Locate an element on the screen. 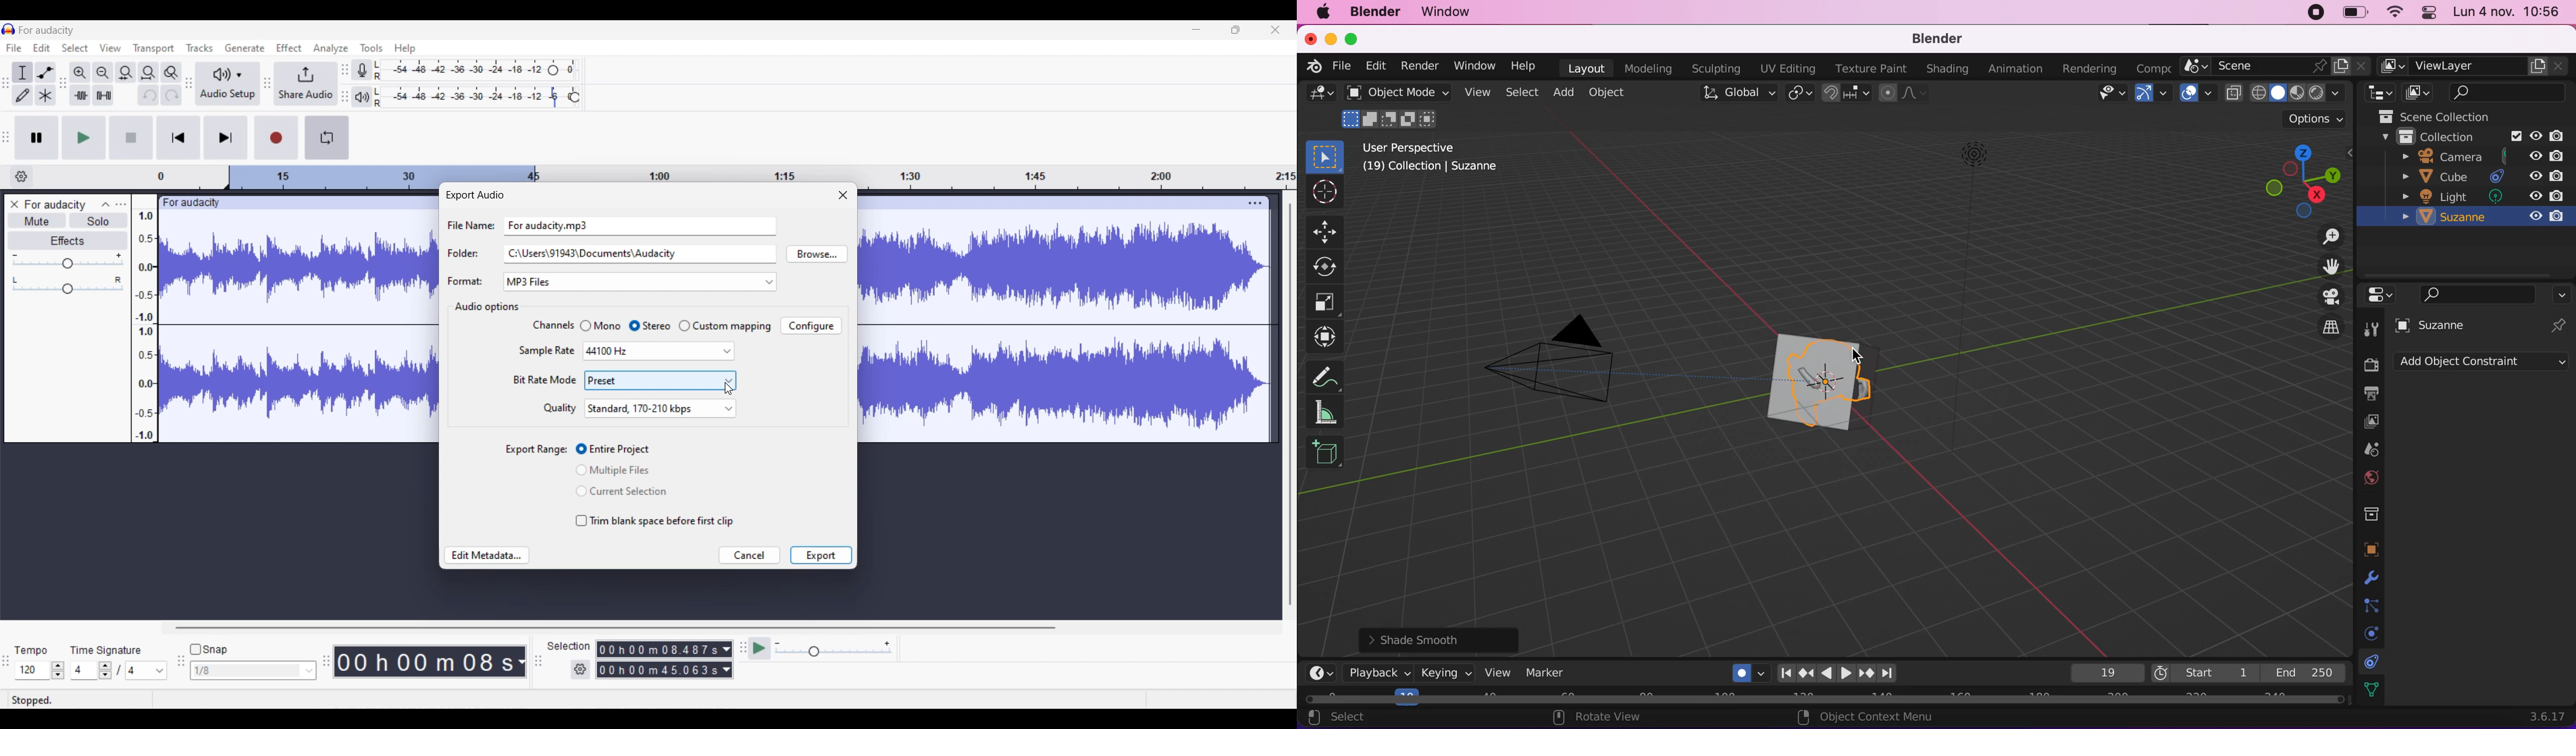  shading is located at coordinates (2336, 93).